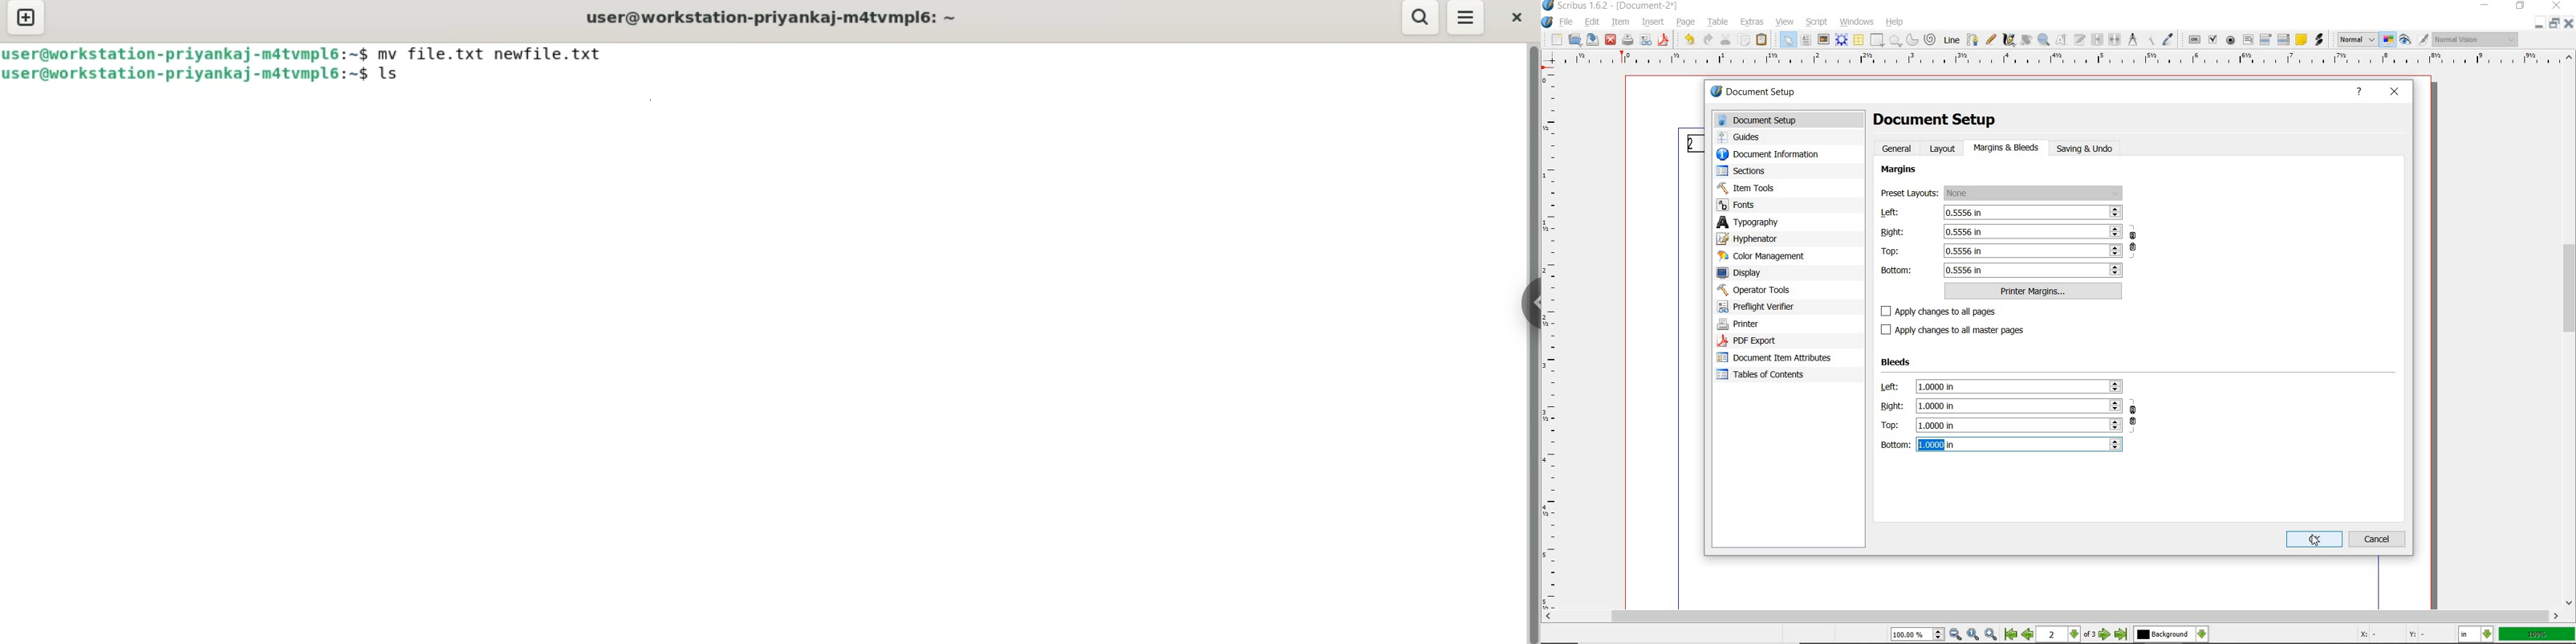  I want to click on select, so click(1789, 43).